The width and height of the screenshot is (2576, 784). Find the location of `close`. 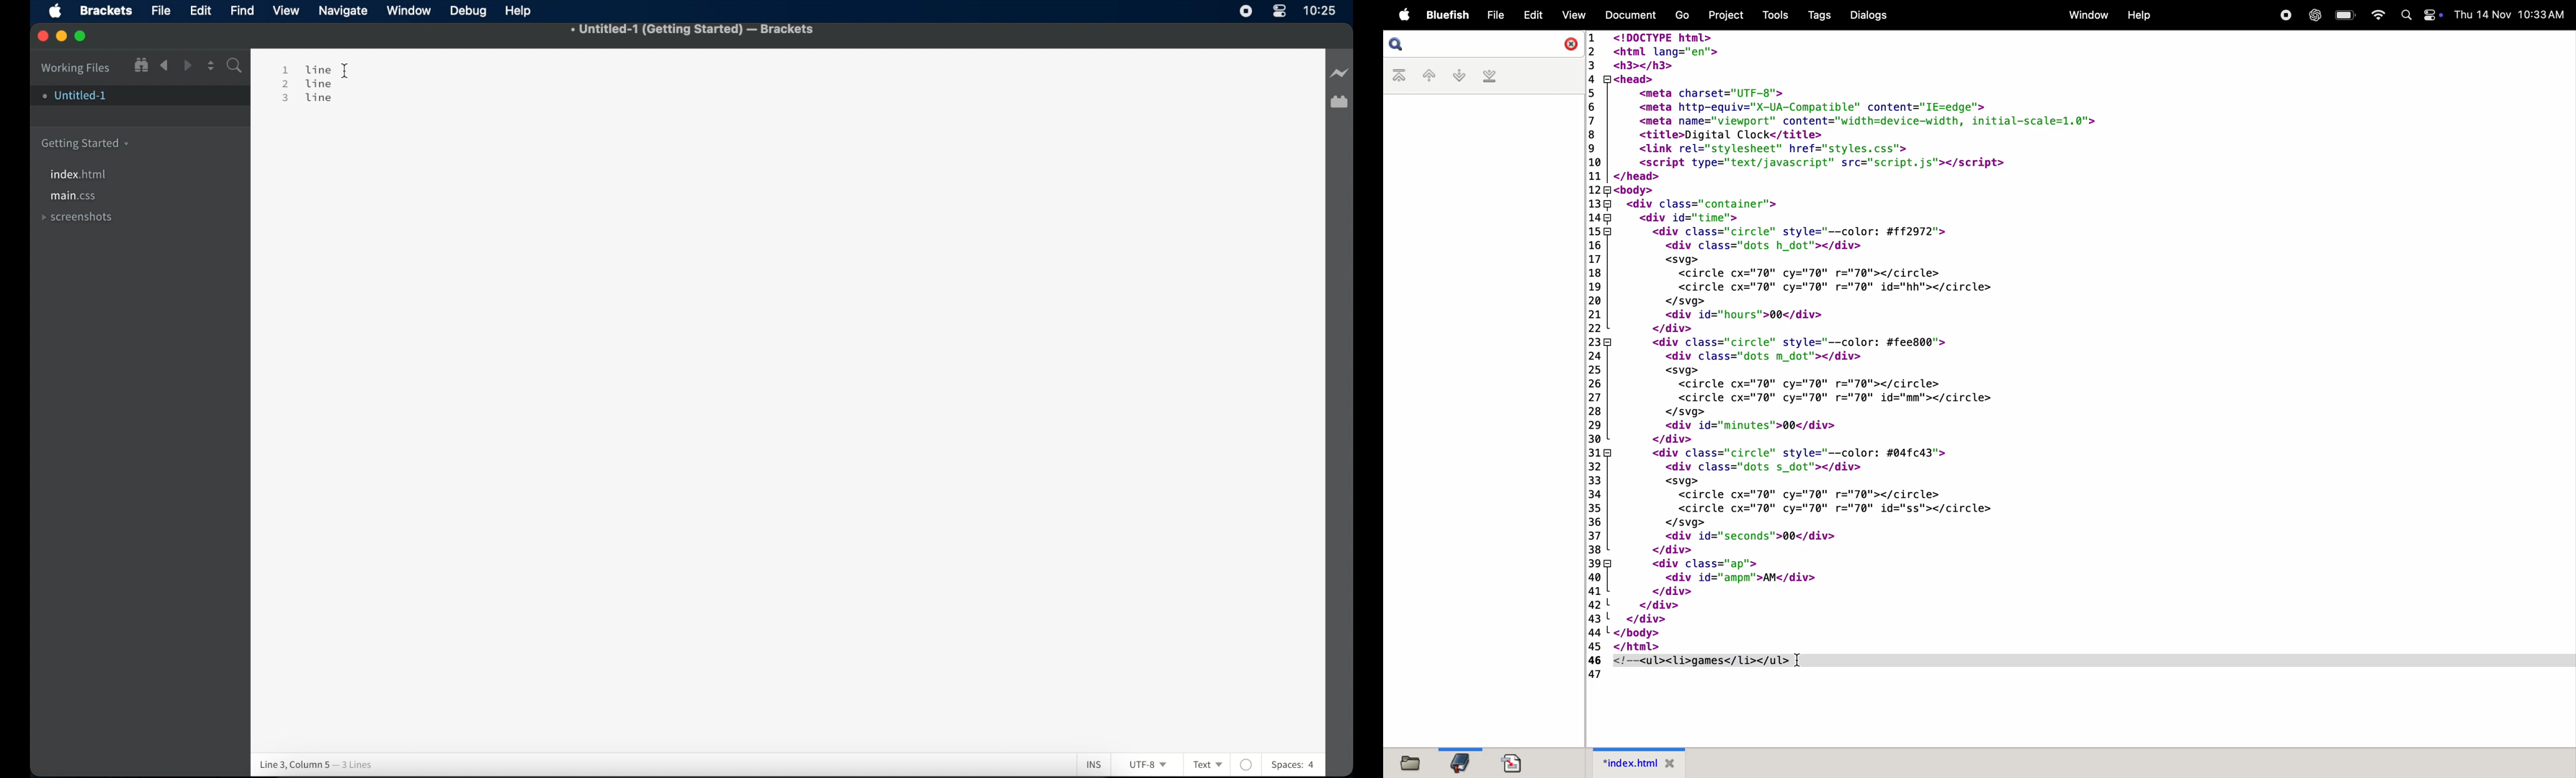

close is located at coordinates (44, 37).